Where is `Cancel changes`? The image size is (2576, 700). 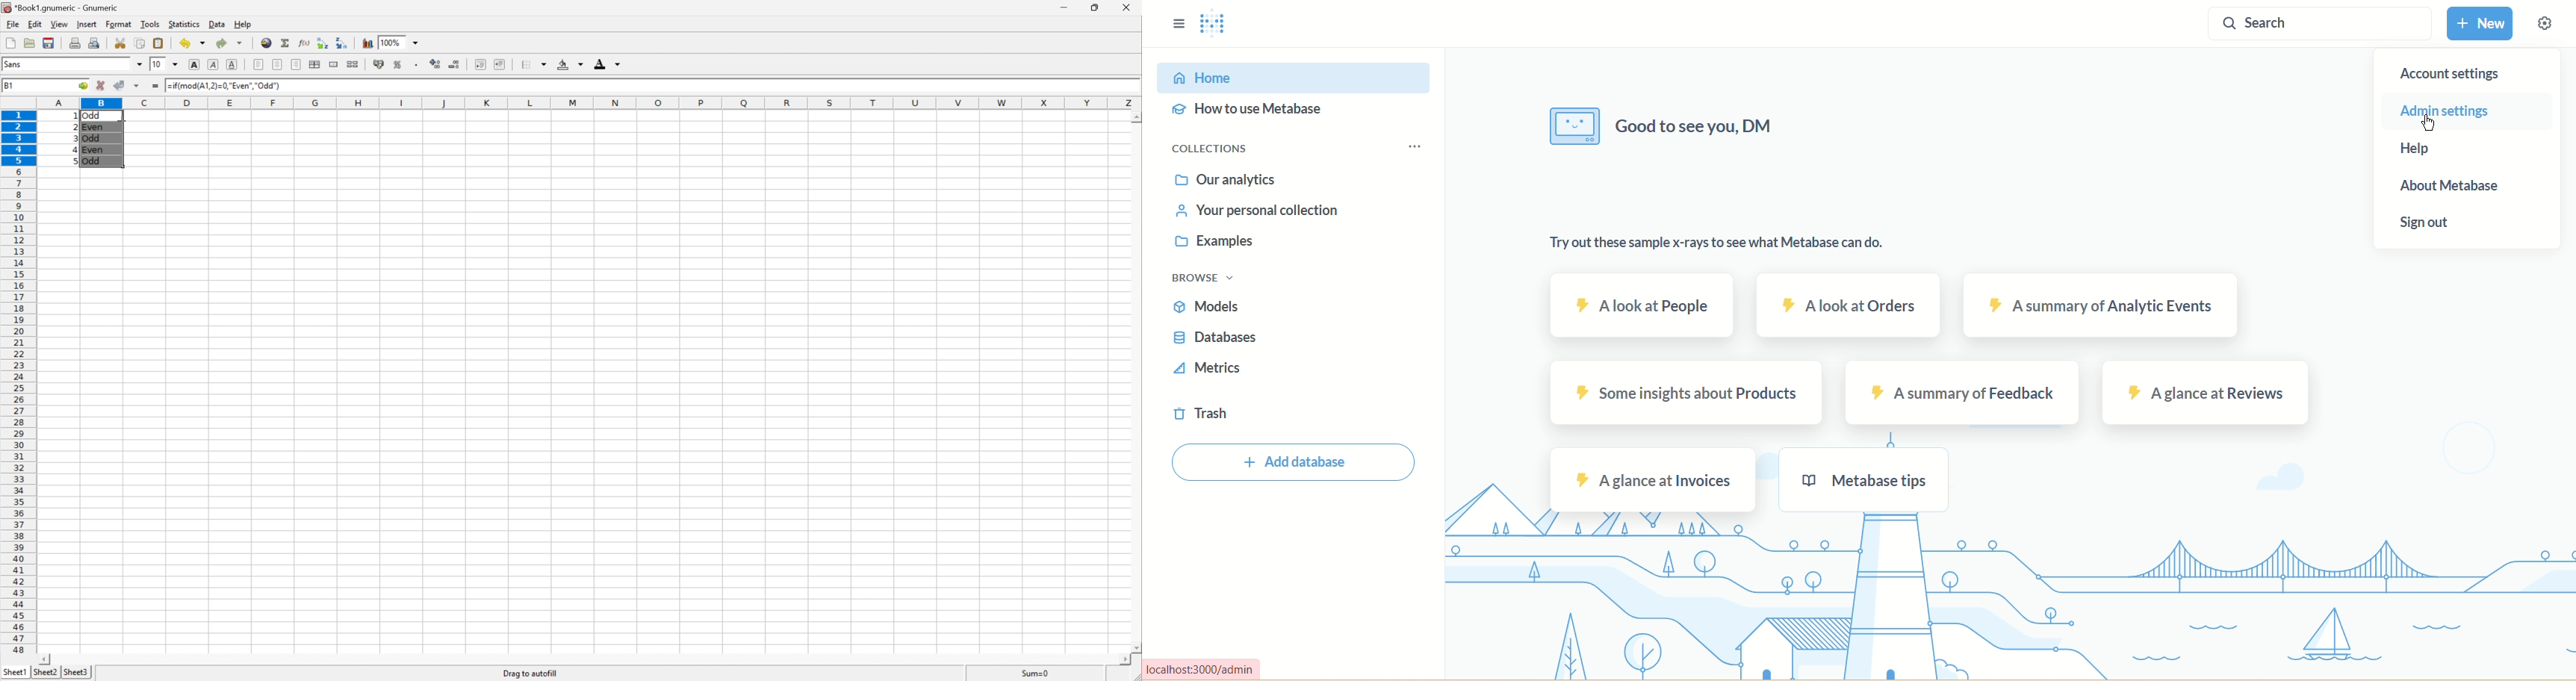 Cancel changes is located at coordinates (99, 85).